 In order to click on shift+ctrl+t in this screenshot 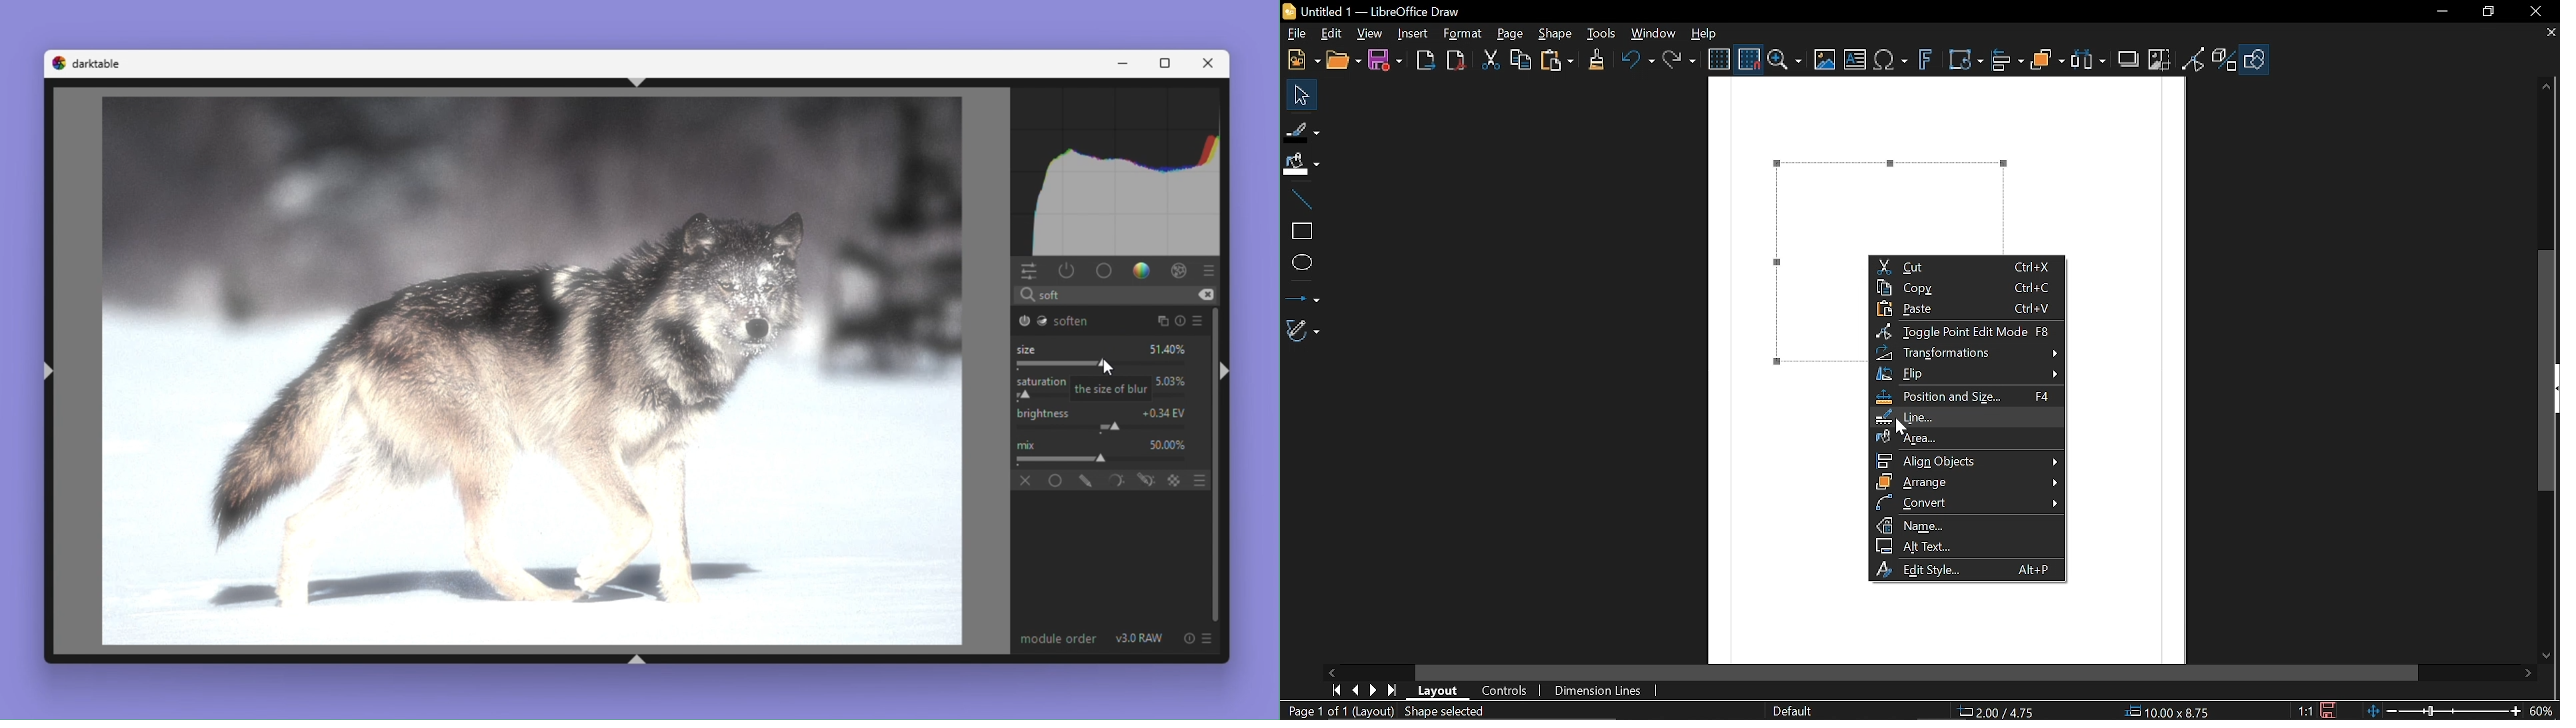, I will do `click(645, 83)`.